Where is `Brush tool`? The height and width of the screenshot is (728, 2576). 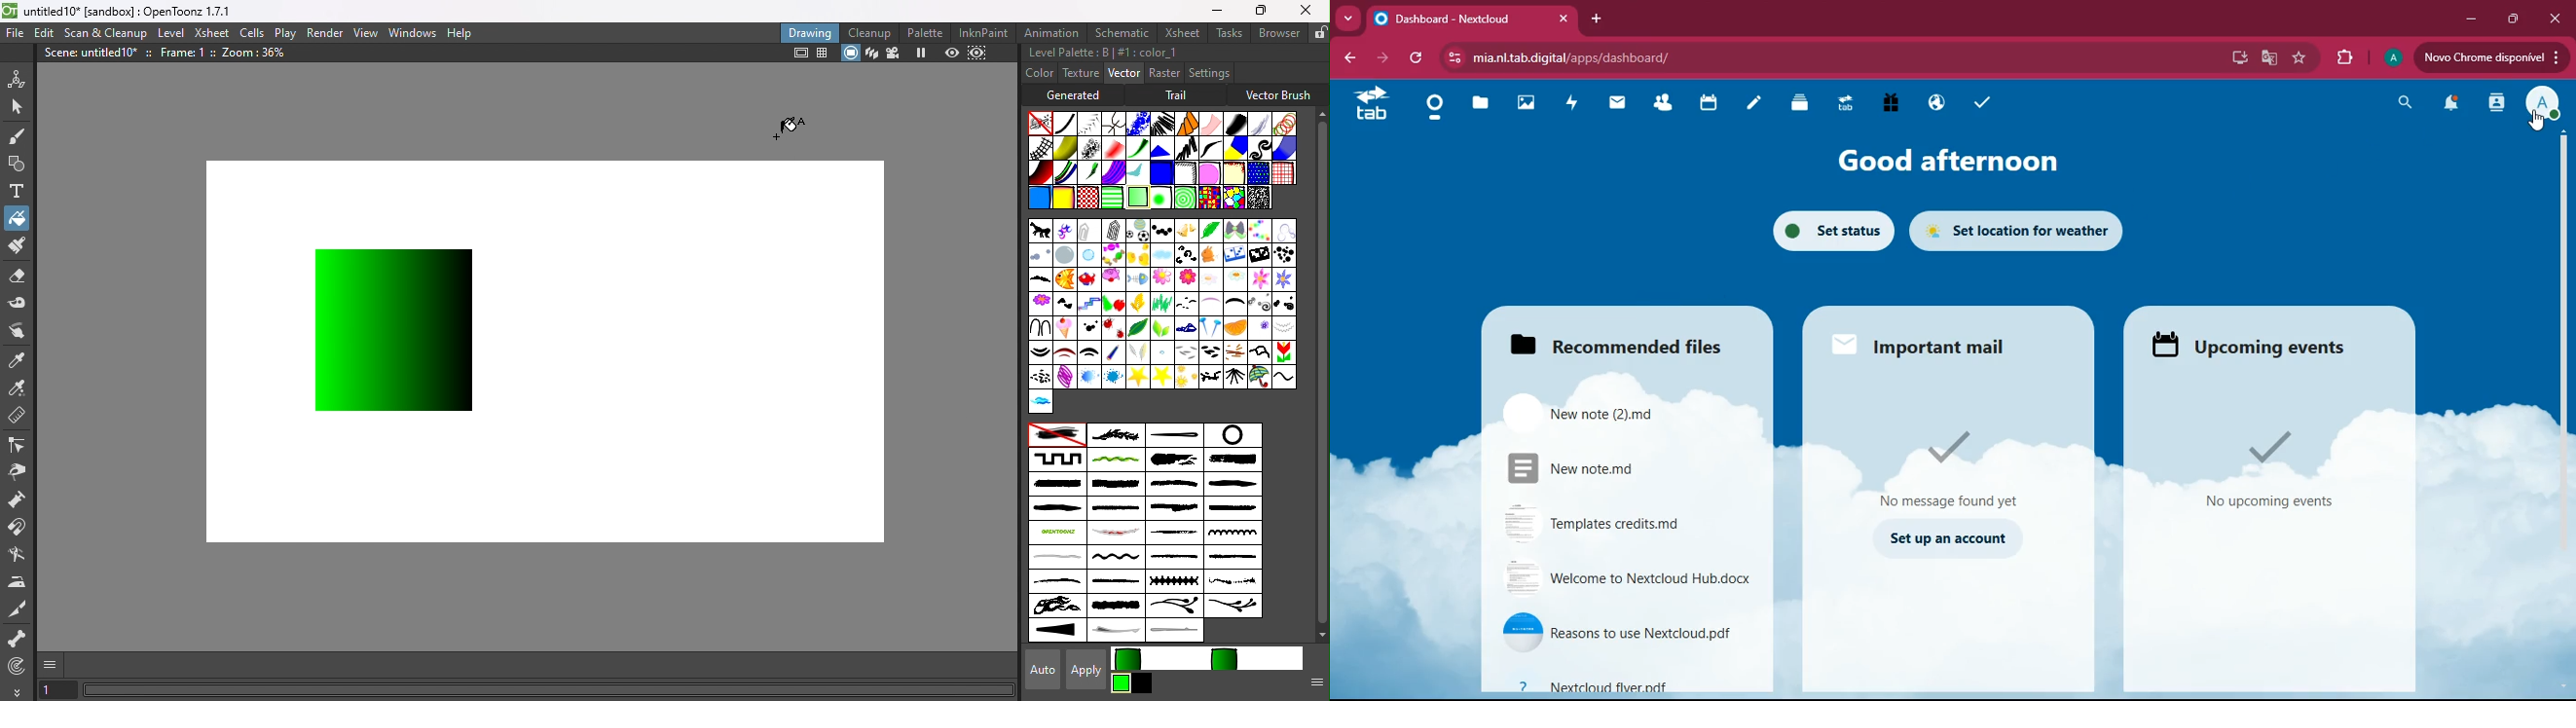
Brush tool is located at coordinates (21, 135).